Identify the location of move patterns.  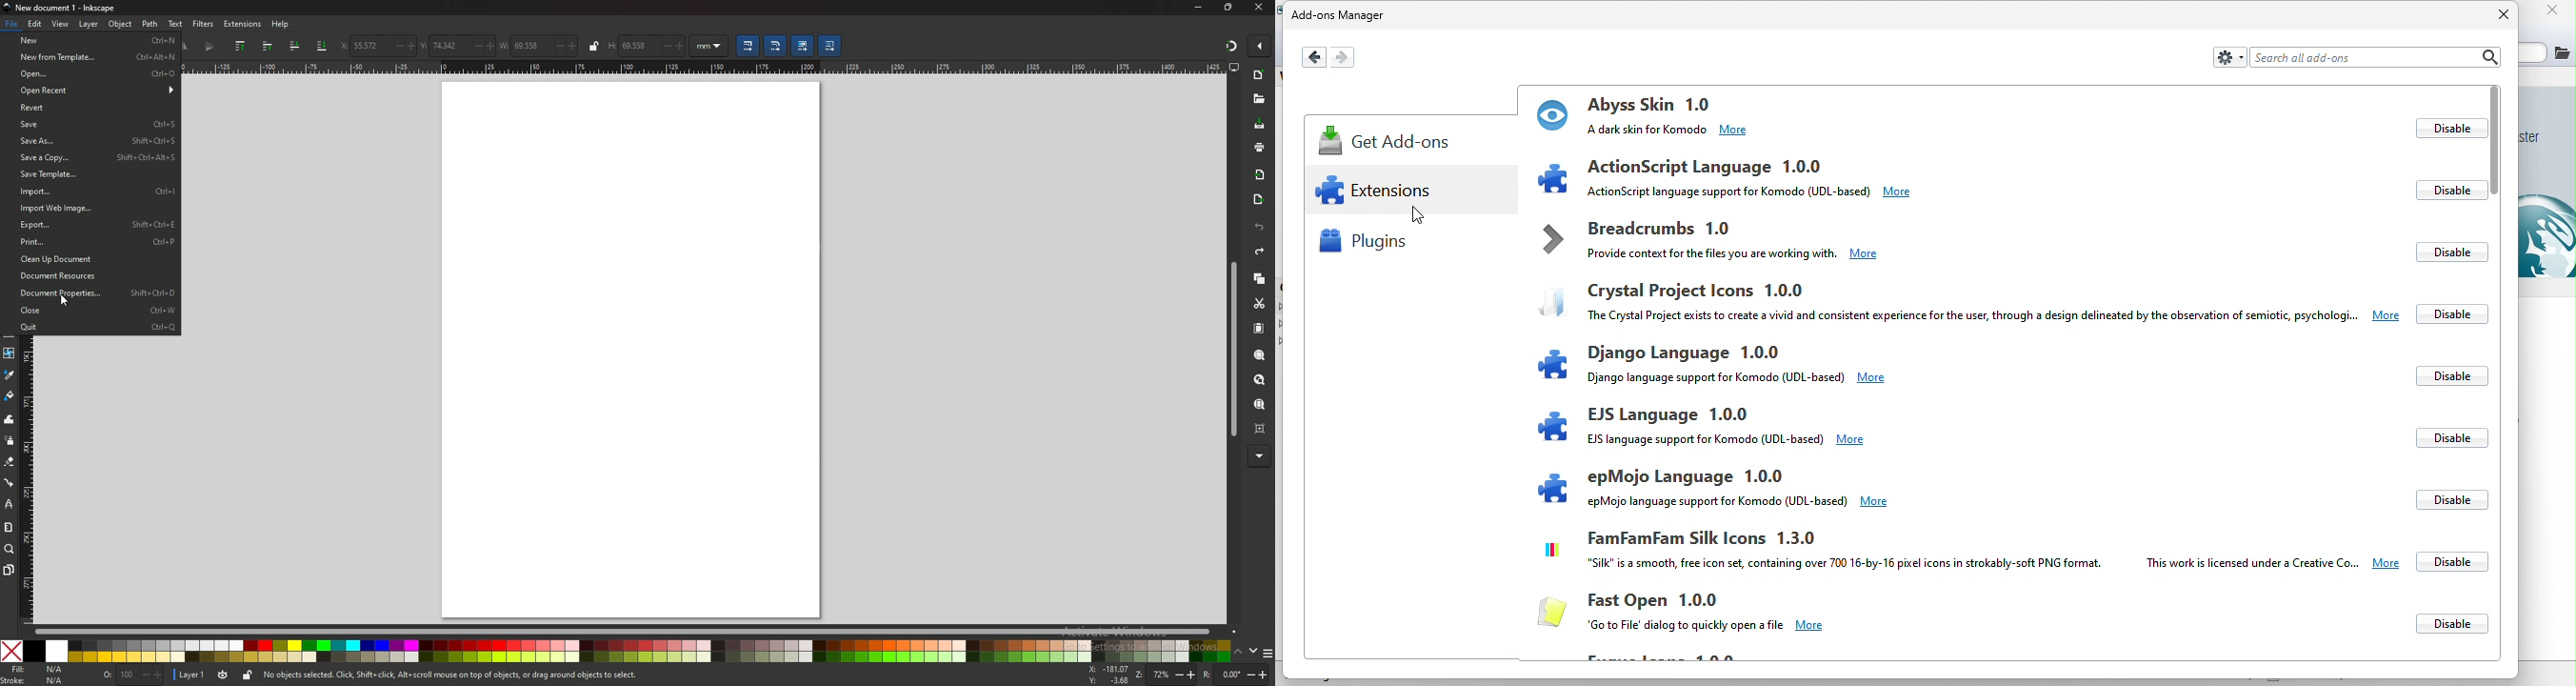
(832, 45).